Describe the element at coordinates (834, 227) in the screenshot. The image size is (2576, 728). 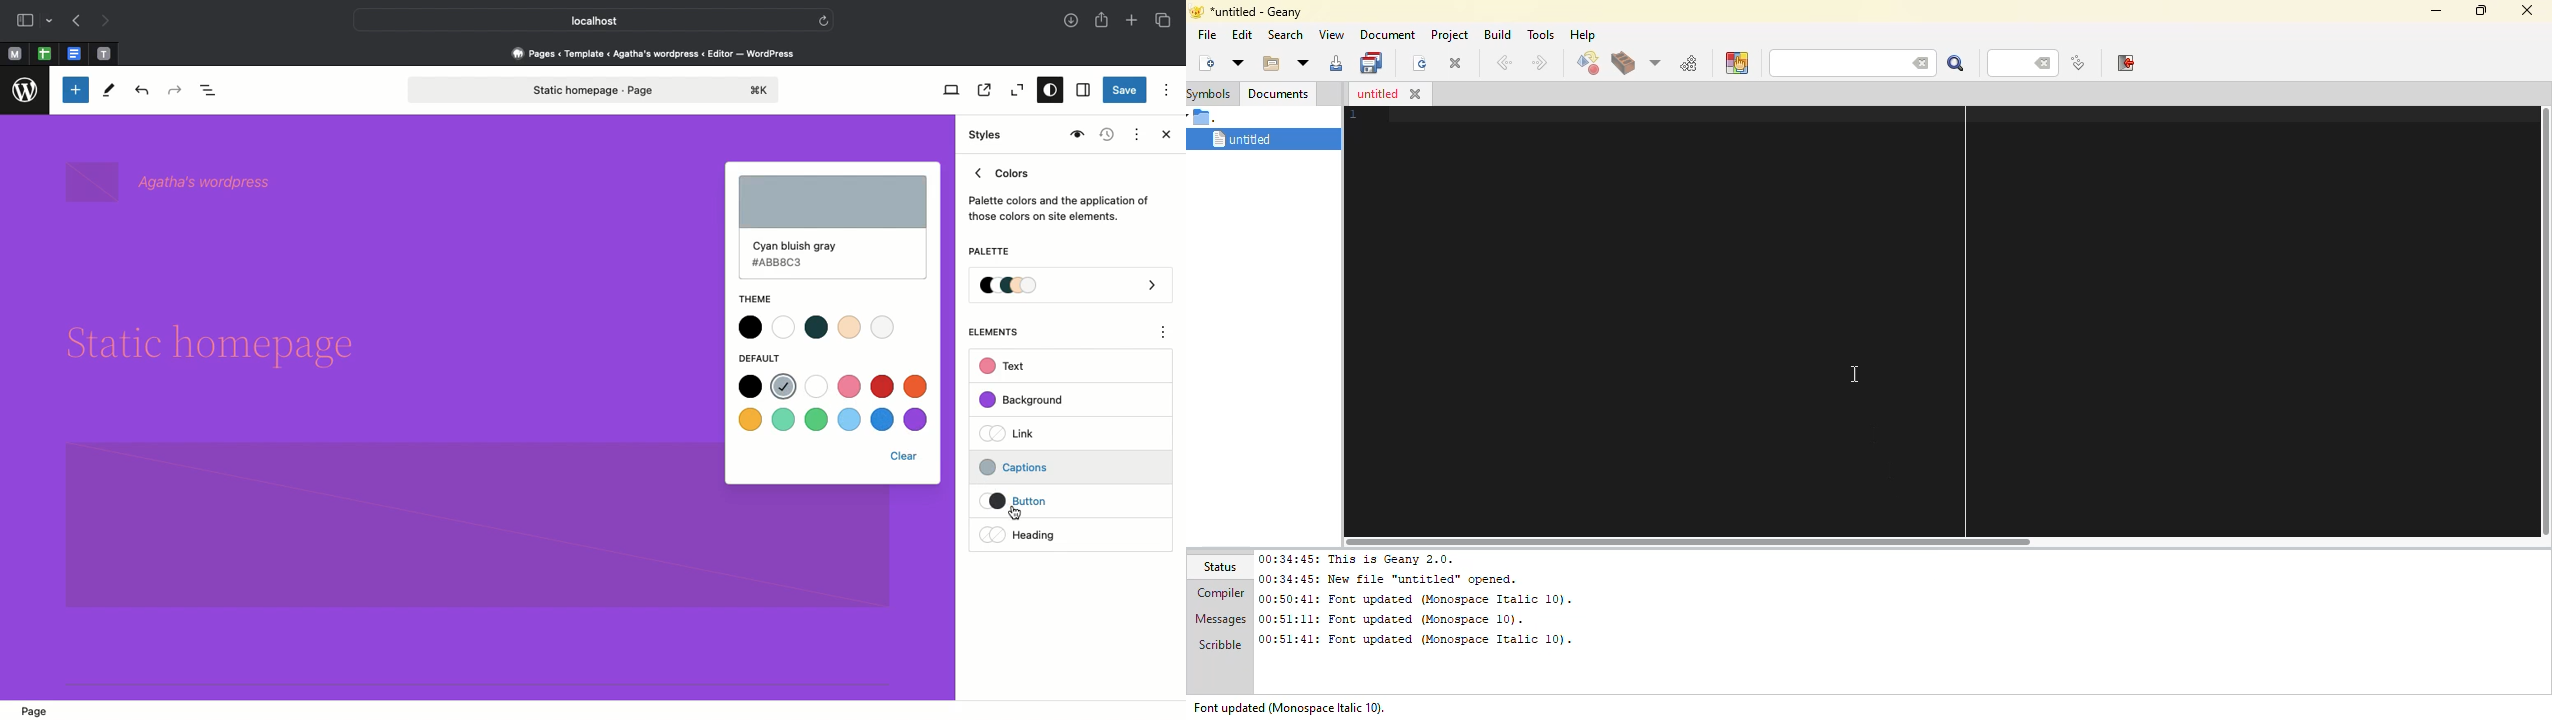
I see `Color selected` at that location.